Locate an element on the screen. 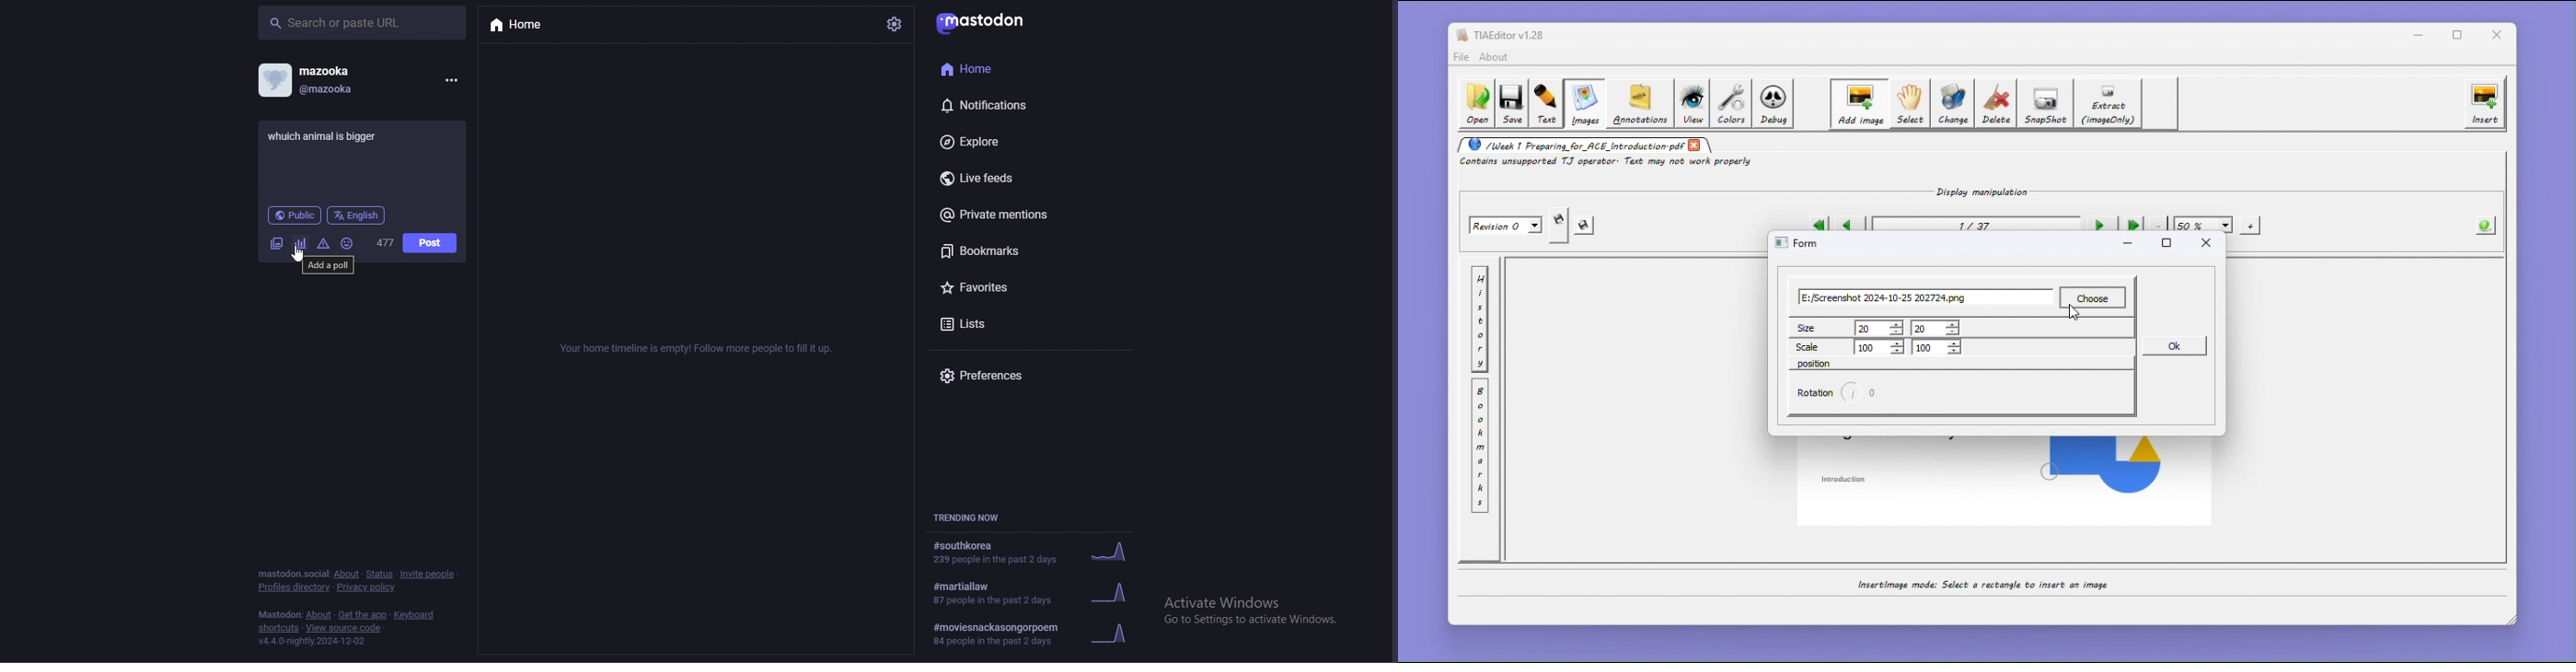 Image resolution: width=2576 pixels, height=672 pixels. emoji is located at coordinates (347, 243).